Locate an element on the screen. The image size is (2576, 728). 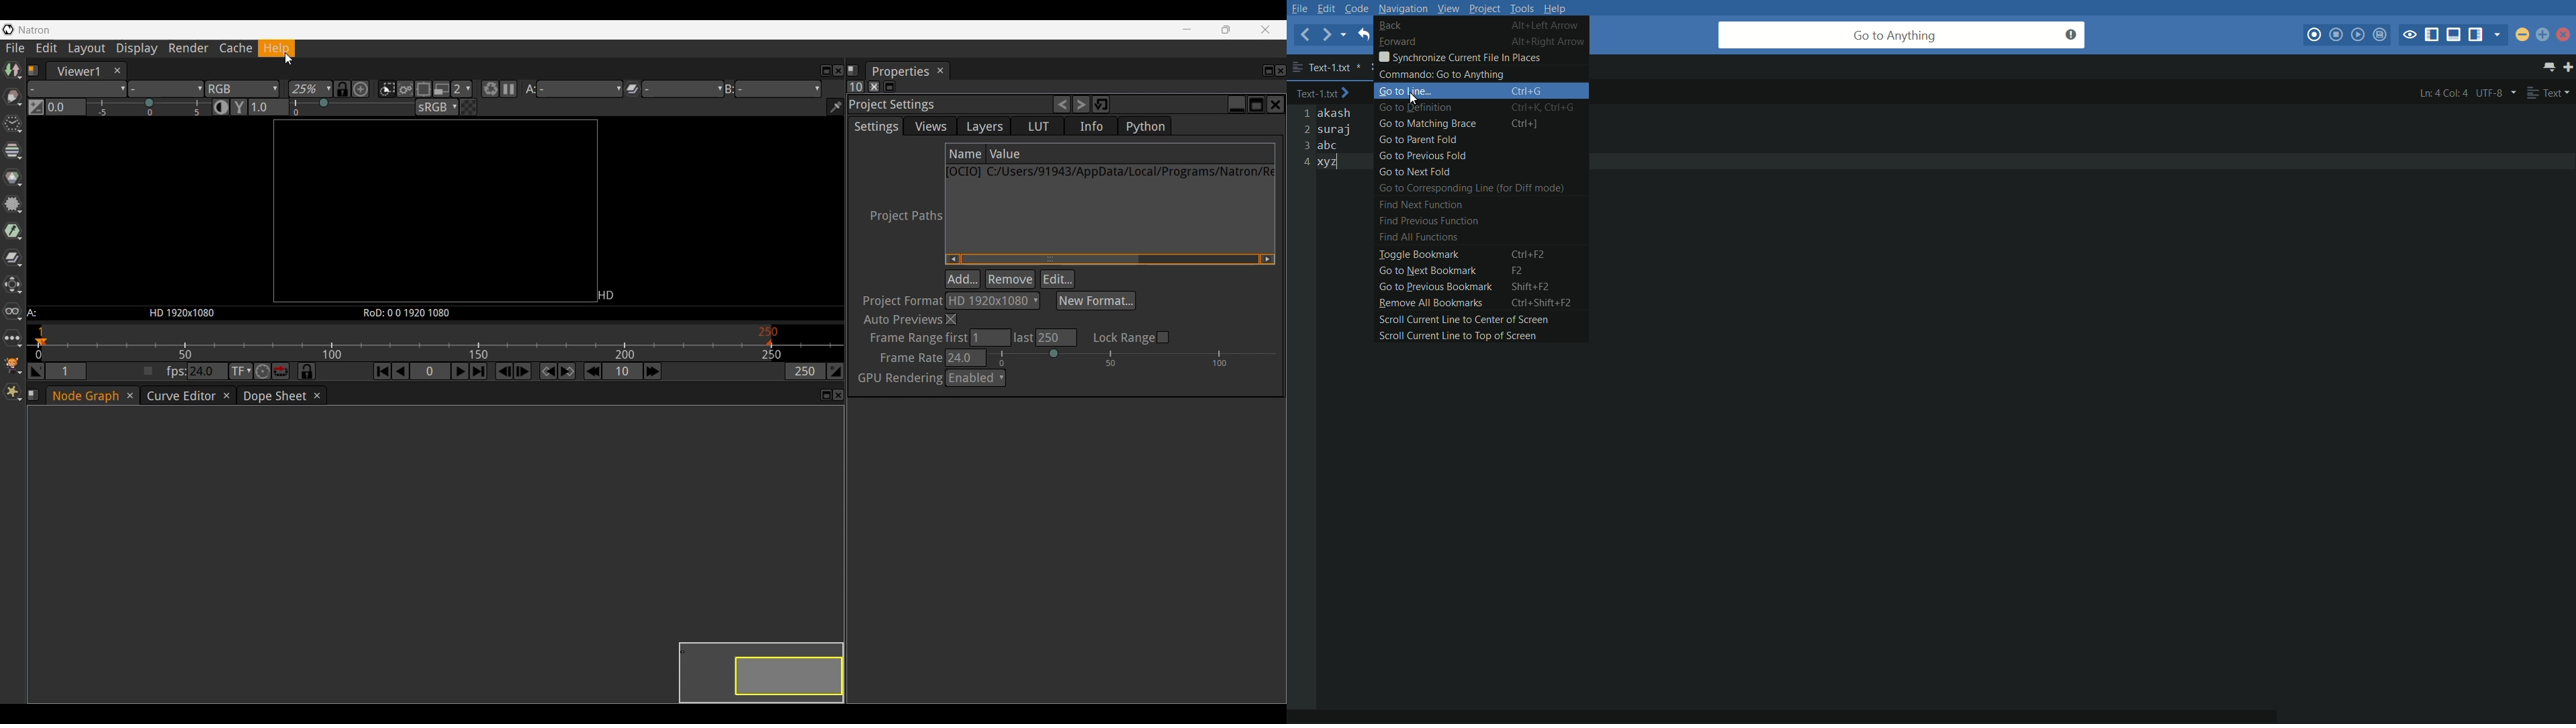
show/hide right panel is located at coordinates (2477, 35).